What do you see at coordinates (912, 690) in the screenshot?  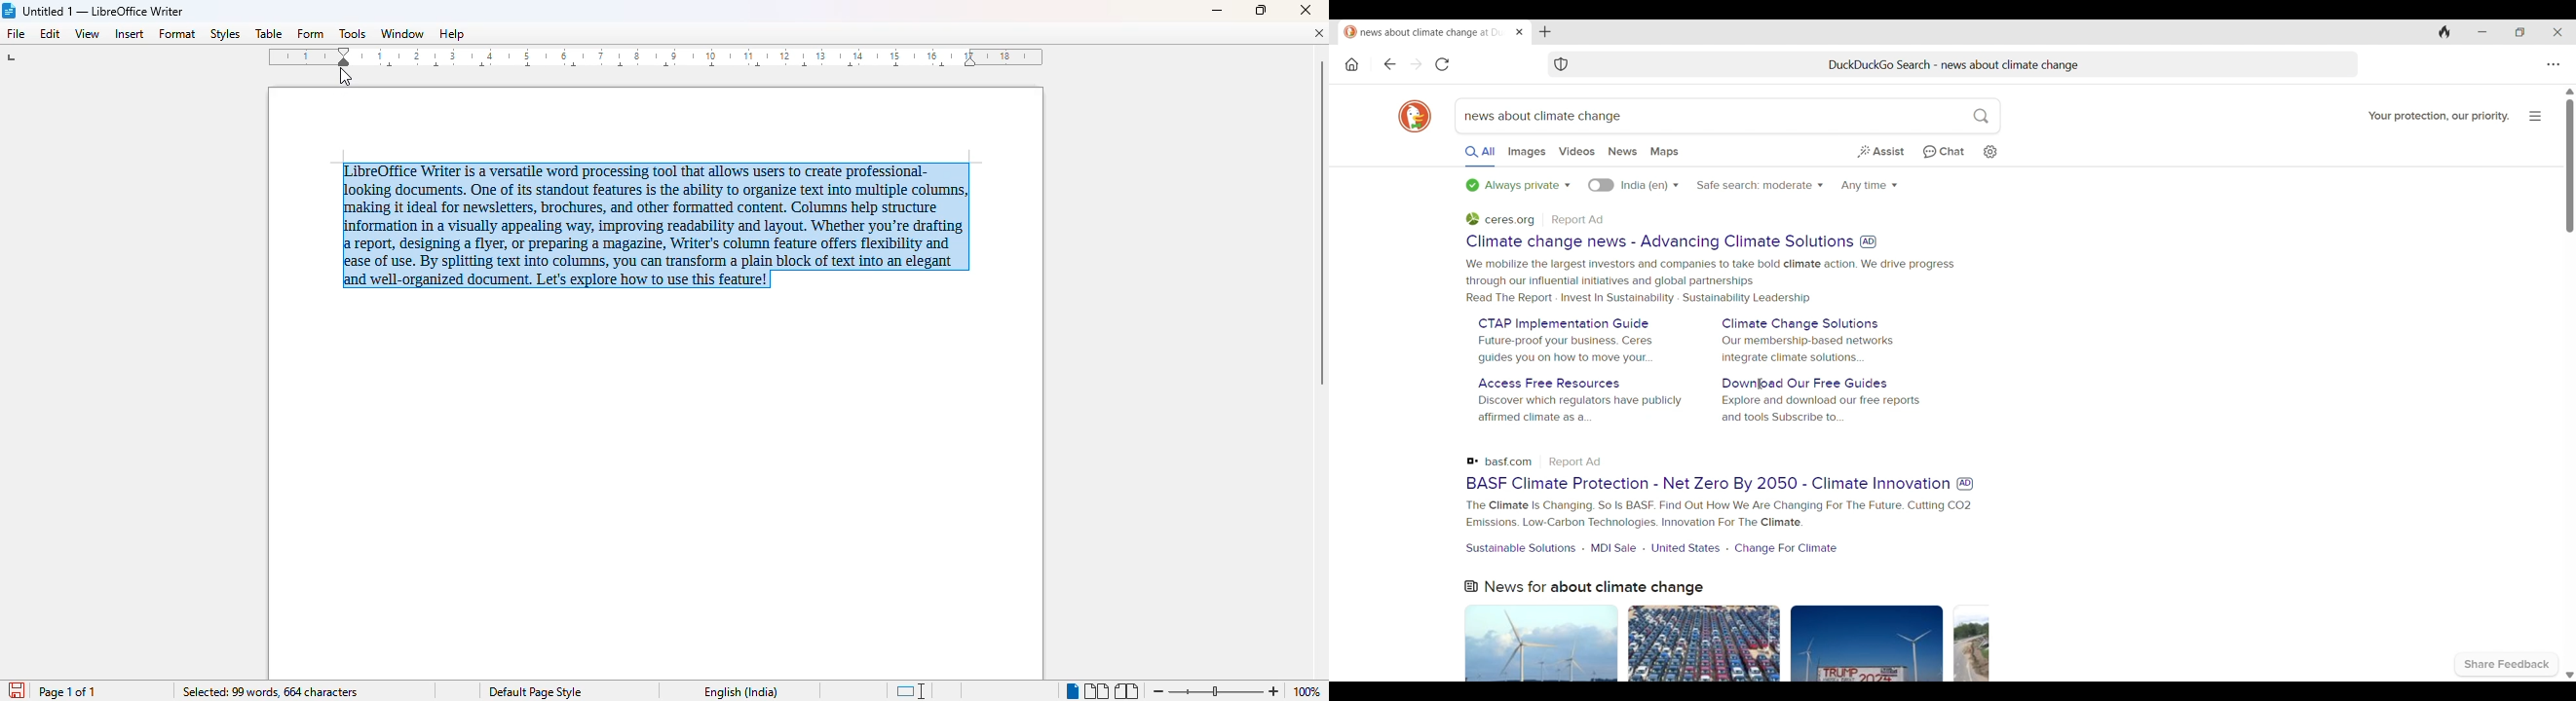 I see `standard selection` at bounding box center [912, 690].